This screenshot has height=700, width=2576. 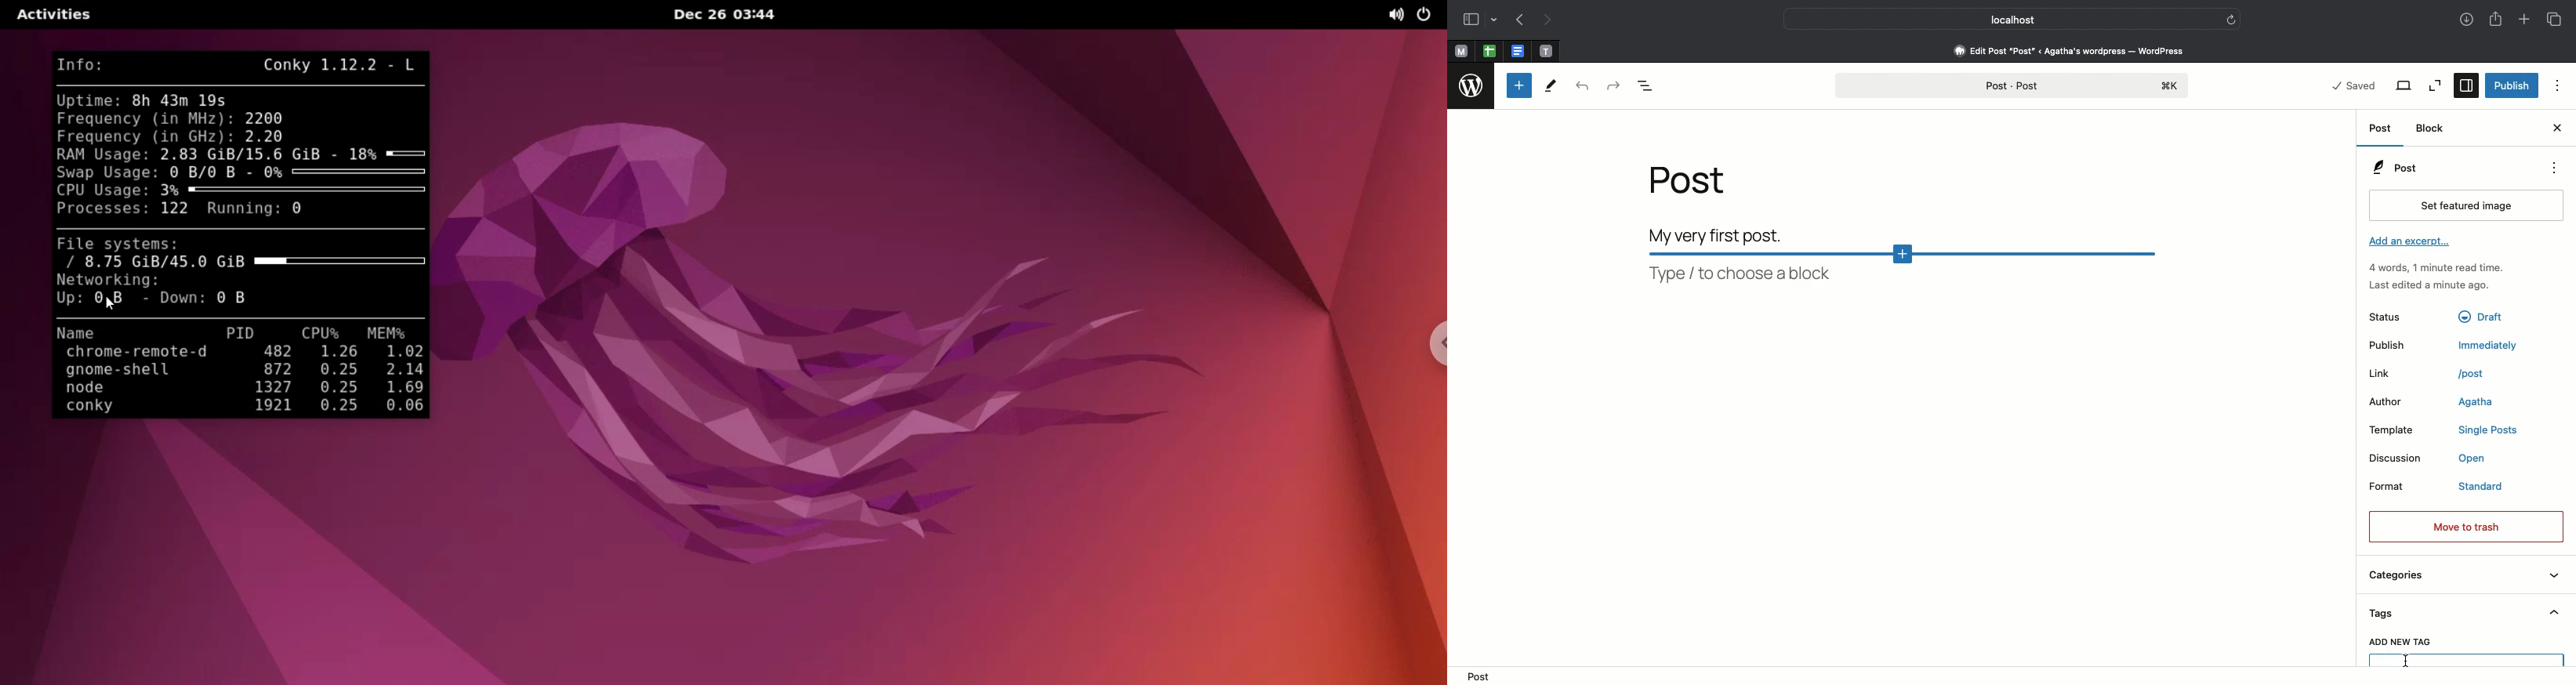 What do you see at coordinates (1553, 86) in the screenshot?
I see `Tools` at bounding box center [1553, 86].